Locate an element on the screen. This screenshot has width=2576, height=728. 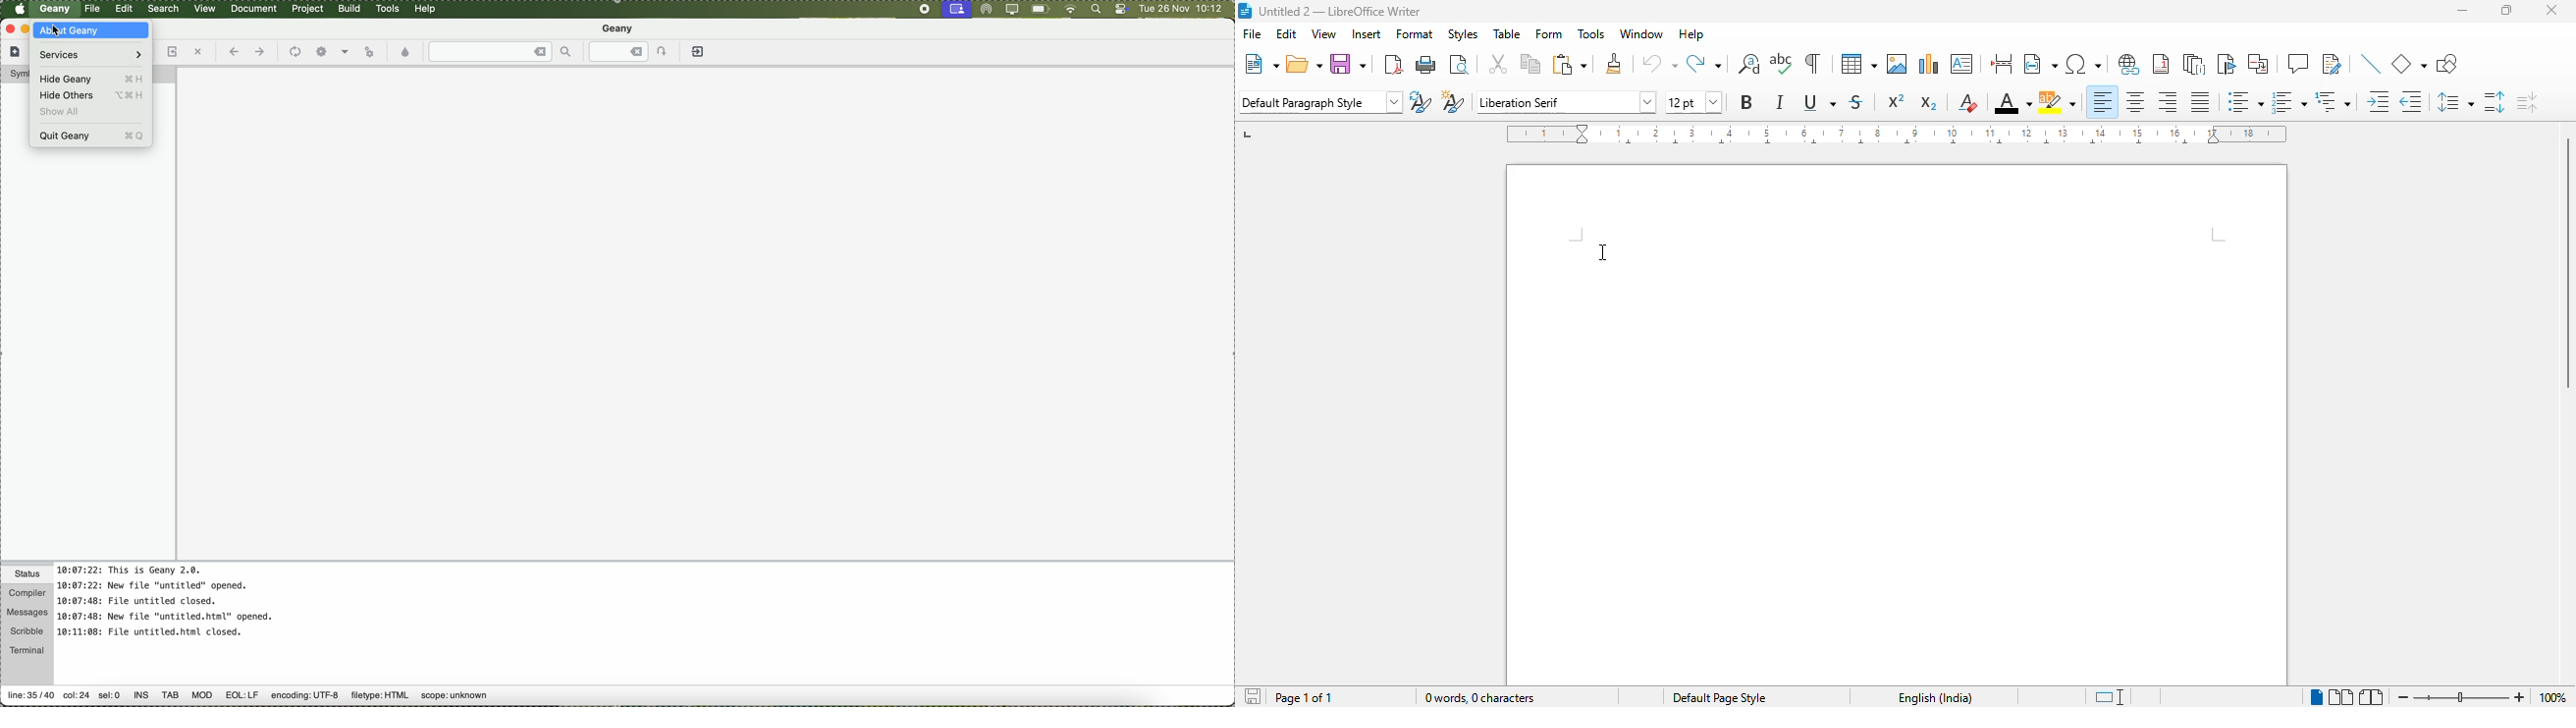
open is located at coordinates (1305, 63).